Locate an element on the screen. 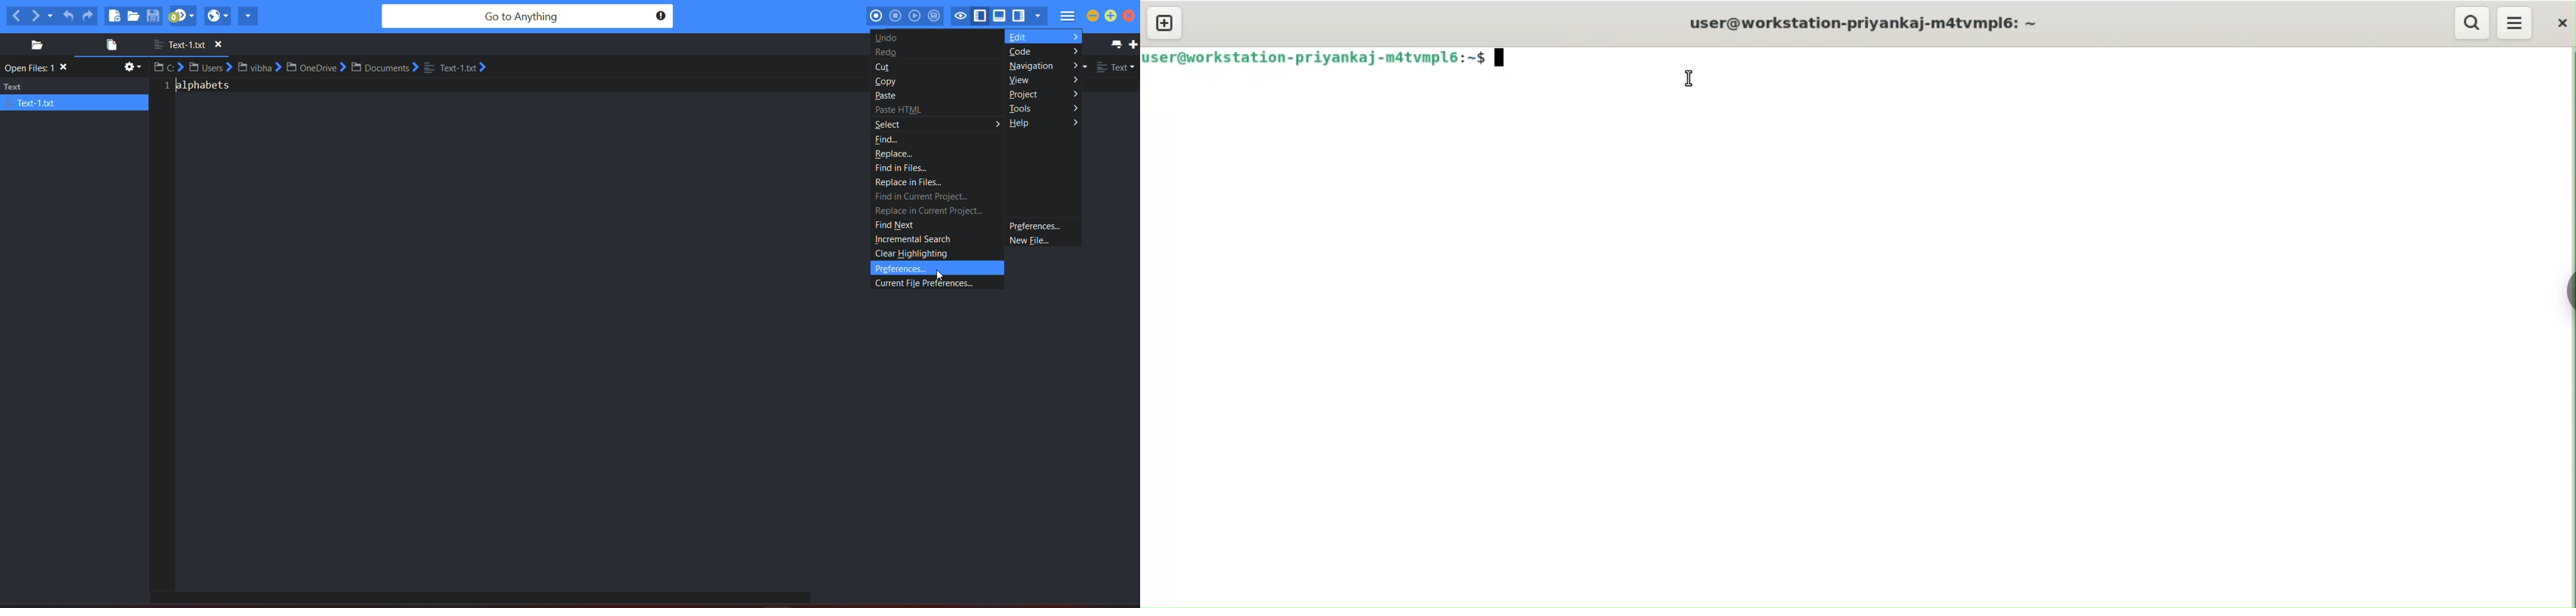 Image resolution: width=2576 pixels, height=616 pixels. stop recording is located at coordinates (895, 15).